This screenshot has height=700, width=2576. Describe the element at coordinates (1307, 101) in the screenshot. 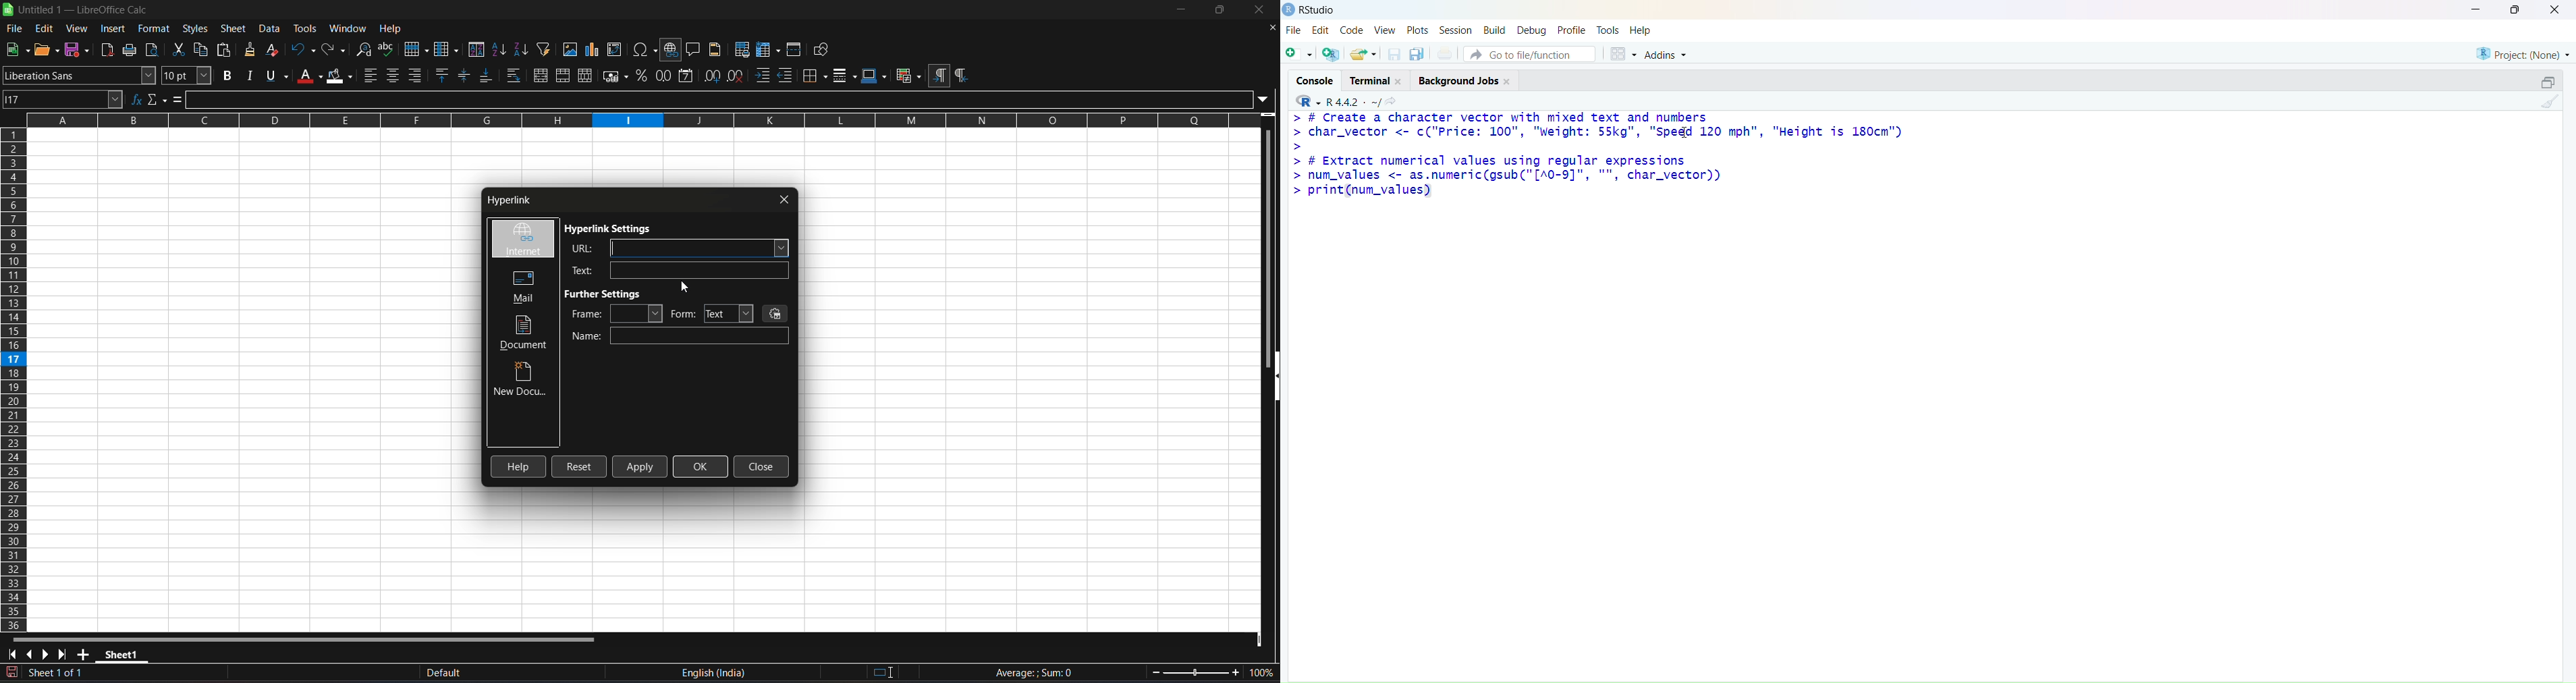

I see `R` at that location.